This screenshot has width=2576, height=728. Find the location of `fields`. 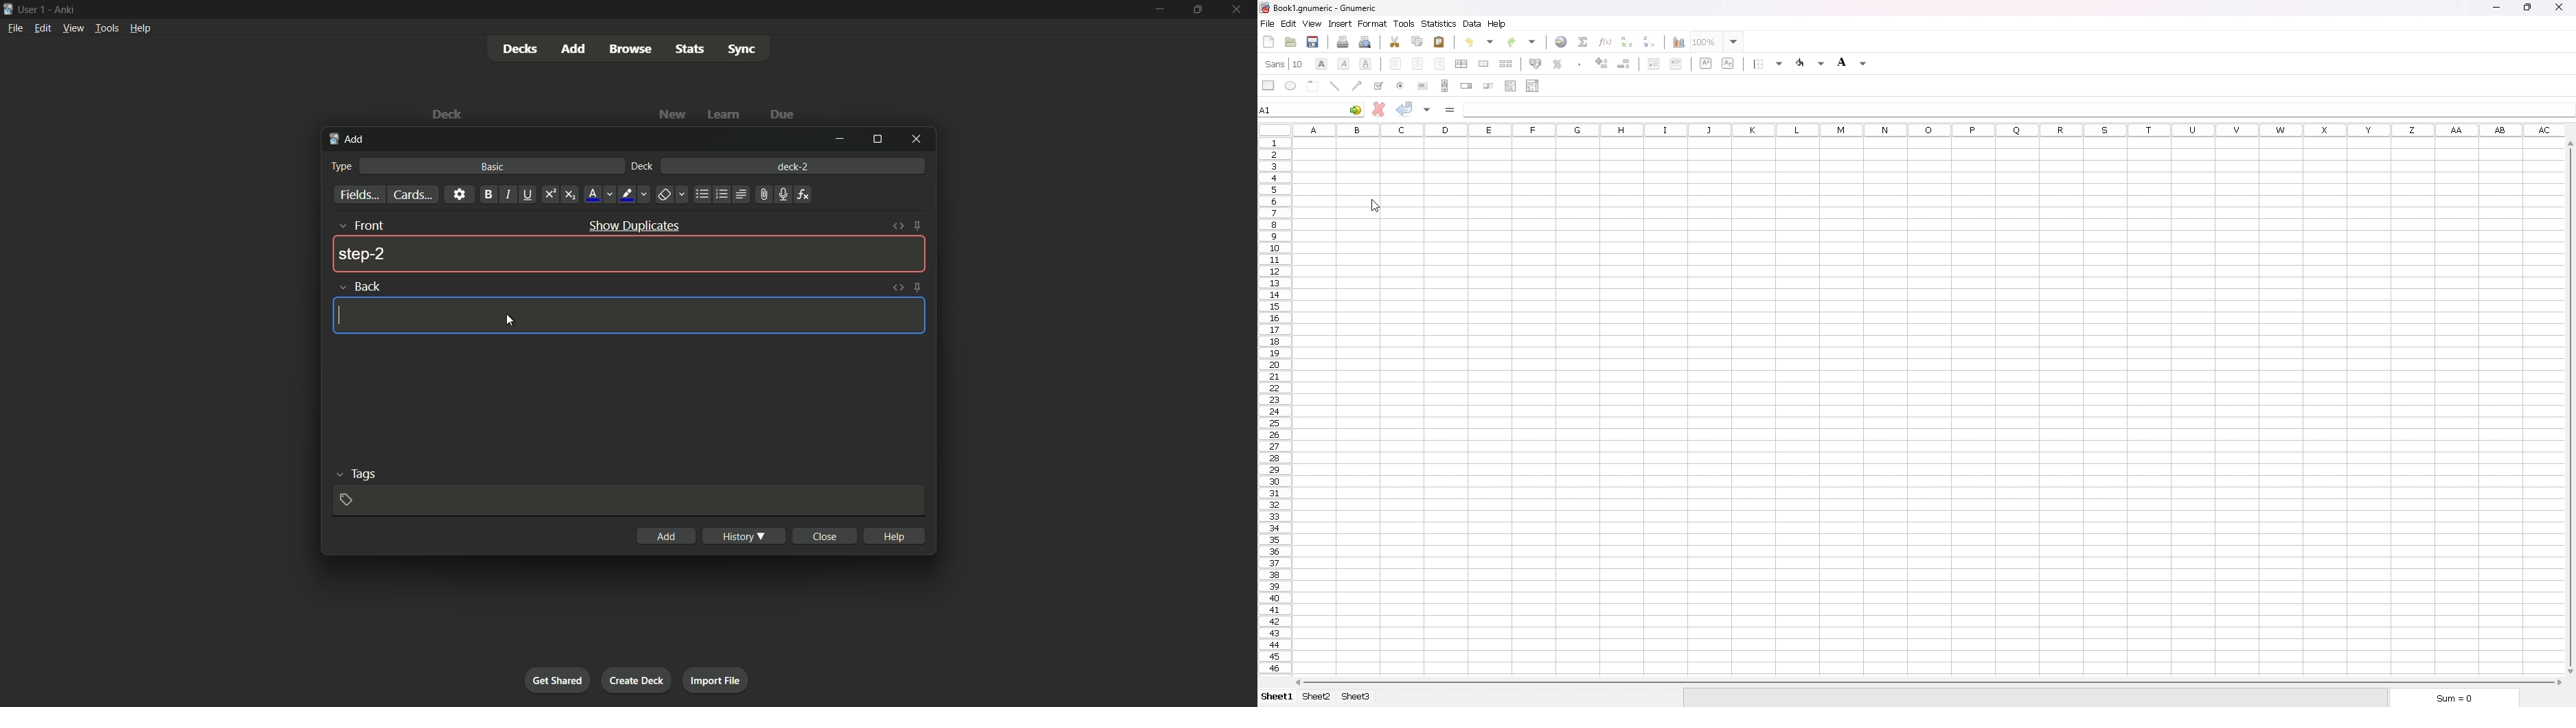

fields is located at coordinates (360, 195).